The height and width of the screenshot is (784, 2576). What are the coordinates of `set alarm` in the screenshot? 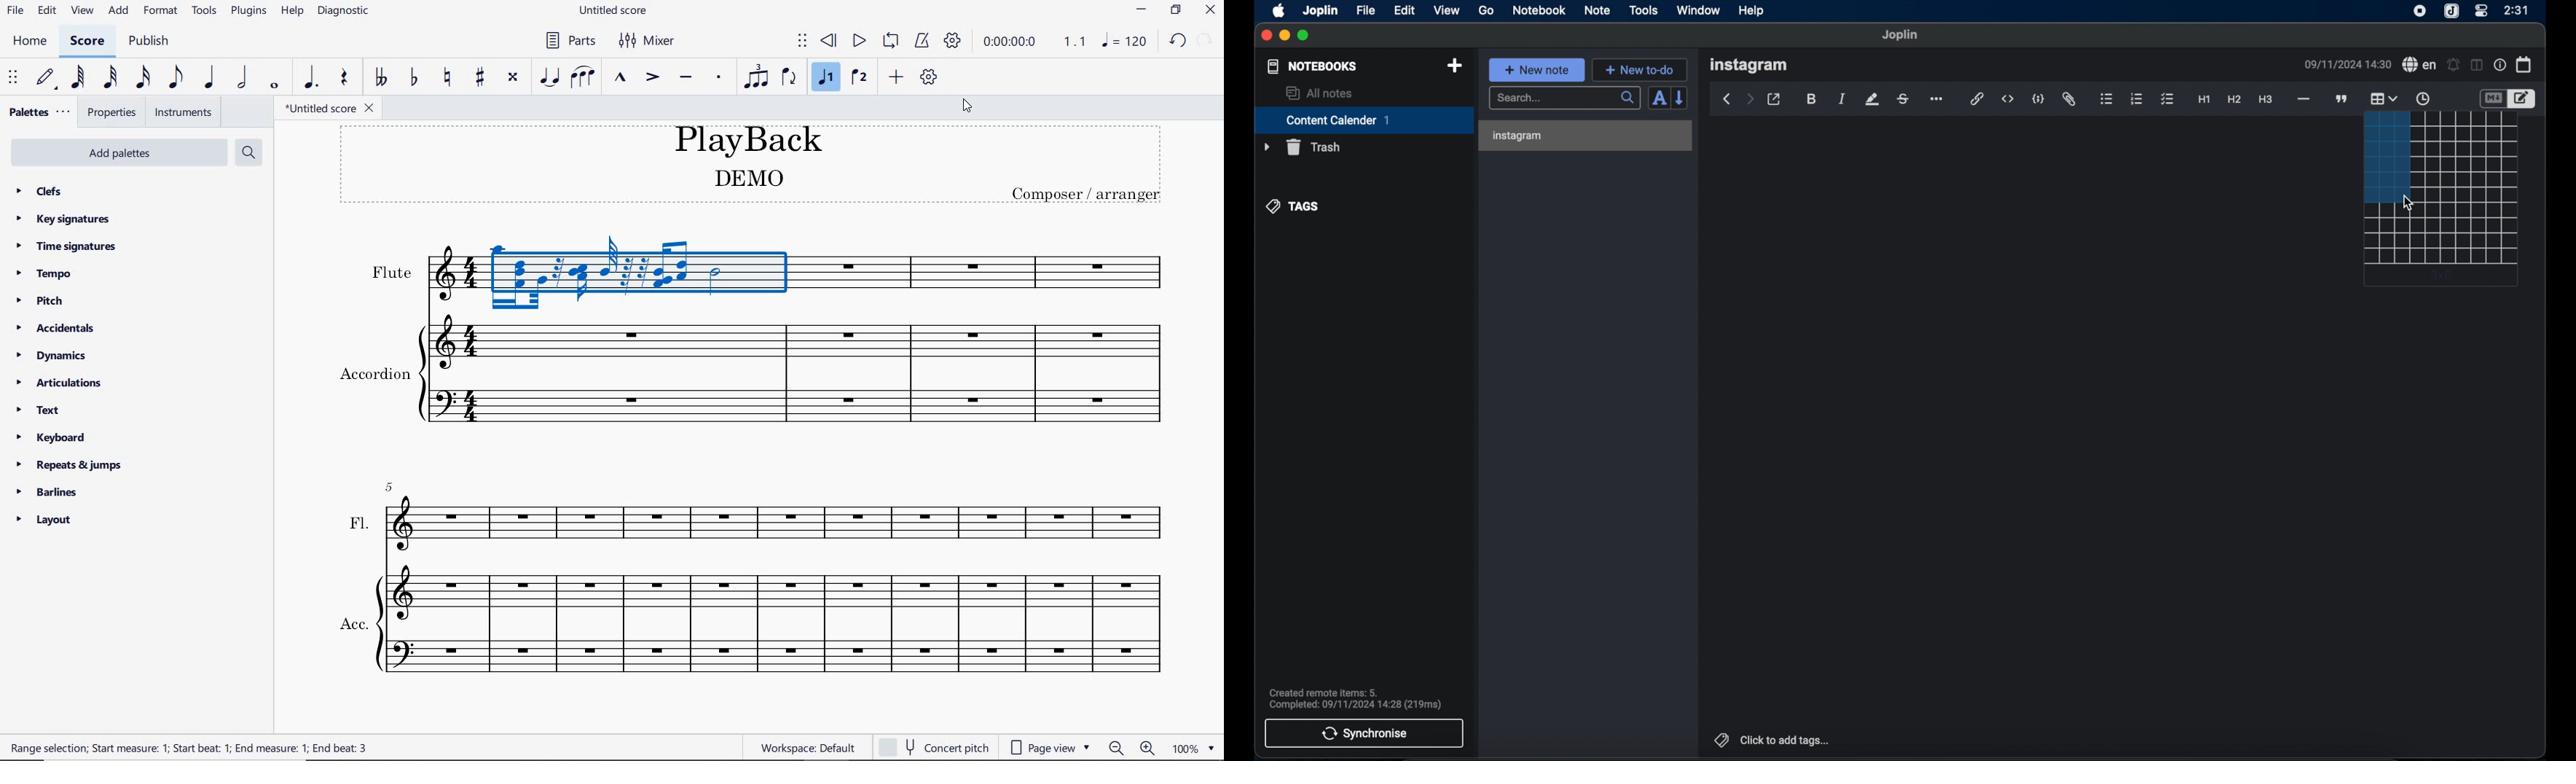 It's located at (2453, 64).